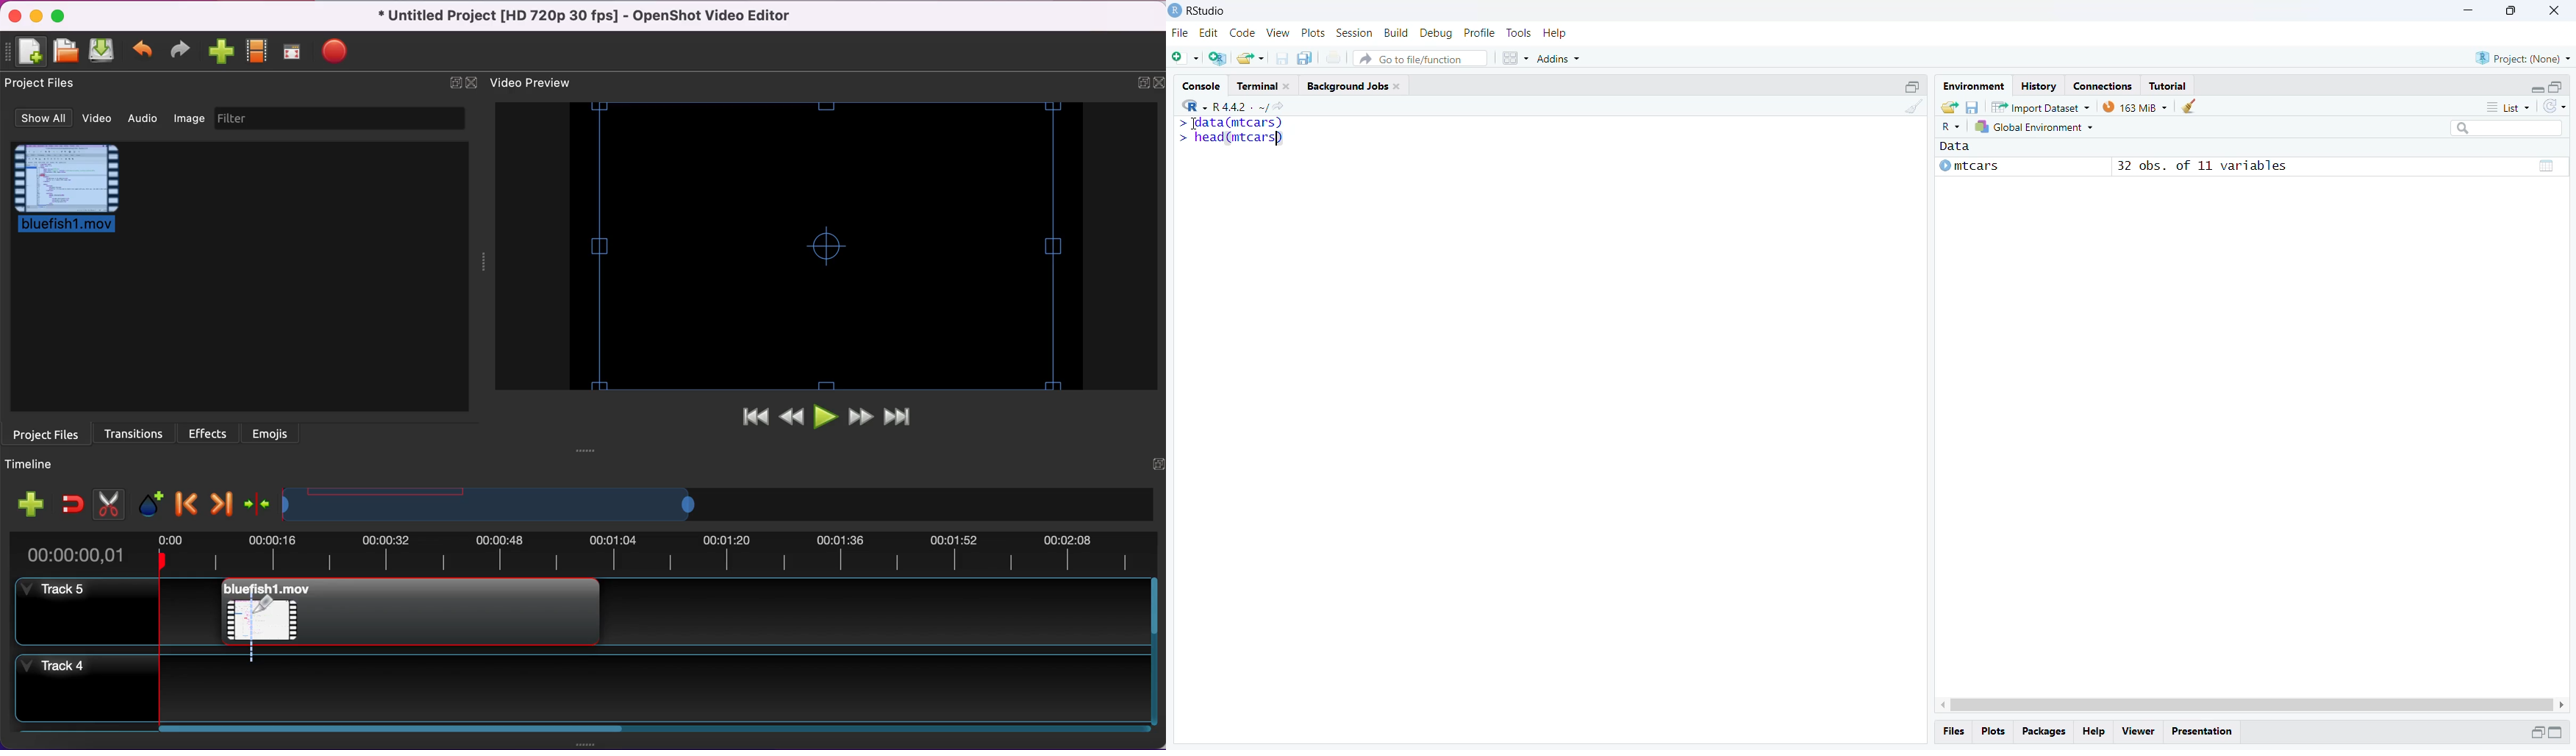  I want to click on Console, so click(1203, 85).